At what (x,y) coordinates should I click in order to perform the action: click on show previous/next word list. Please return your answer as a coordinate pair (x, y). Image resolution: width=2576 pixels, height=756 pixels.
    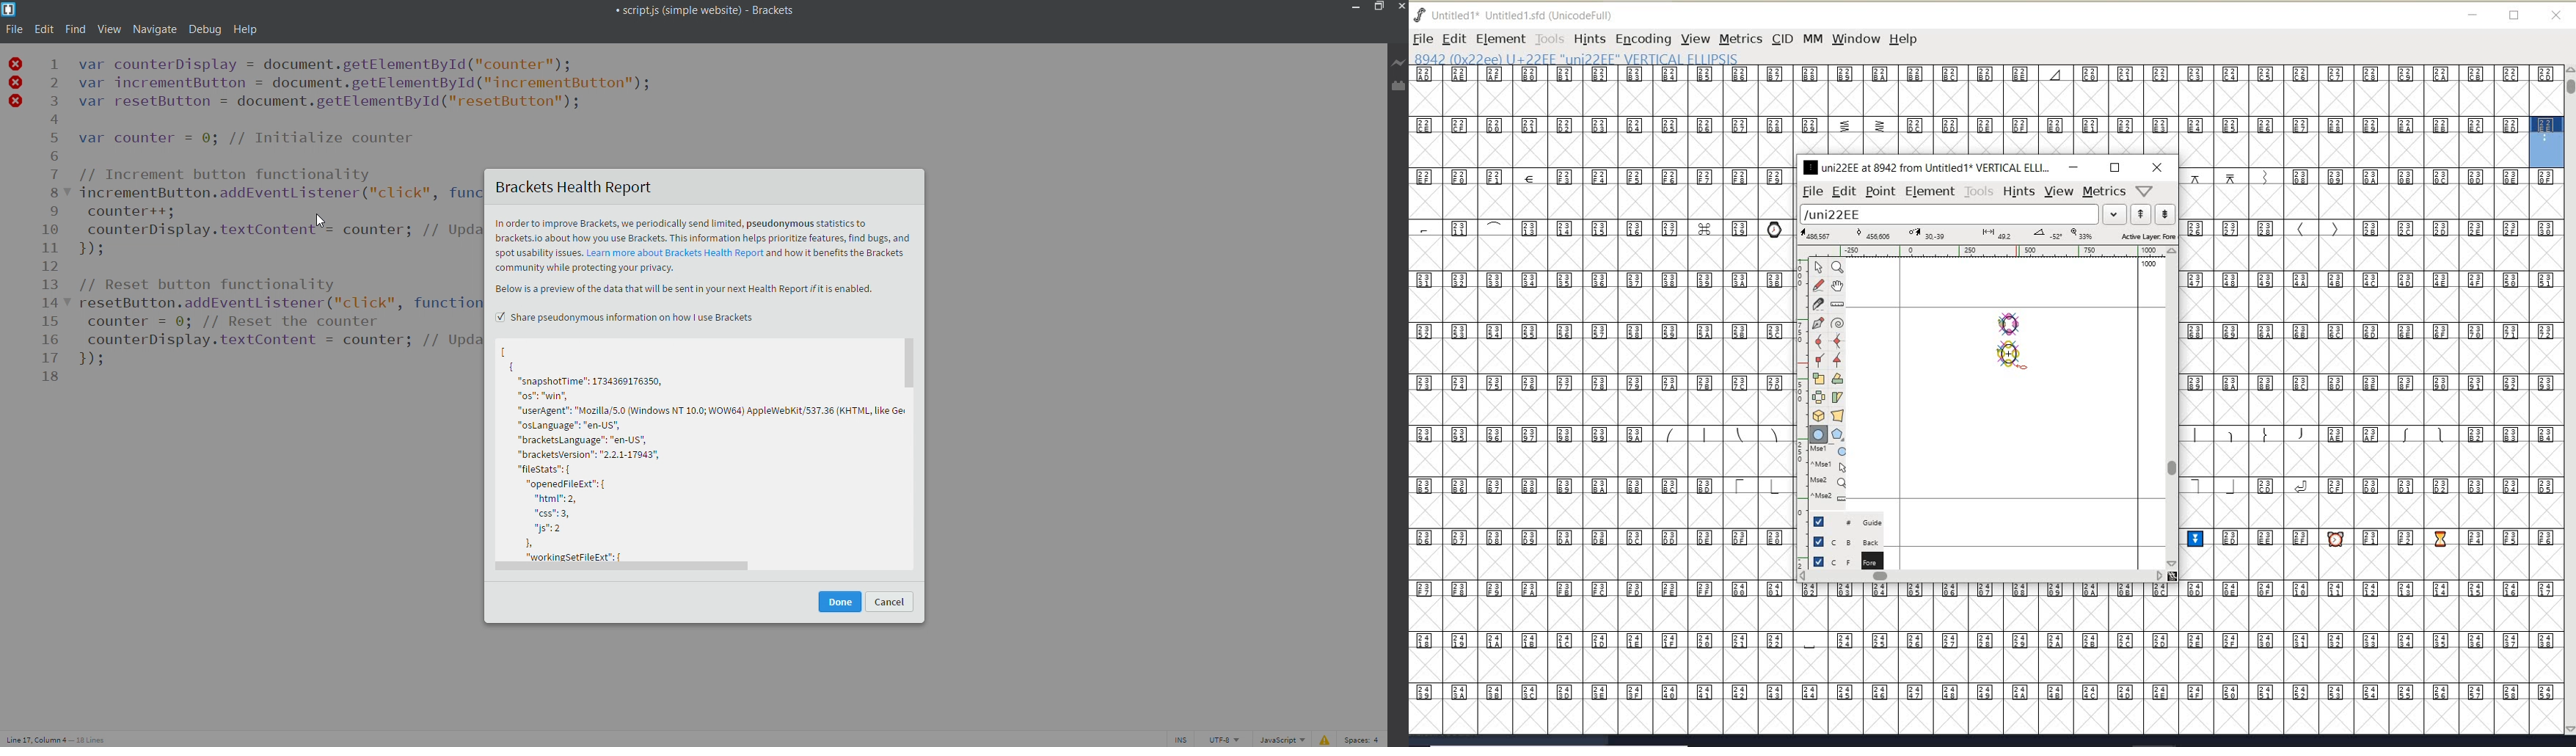
    Looking at the image, I should click on (2154, 215).